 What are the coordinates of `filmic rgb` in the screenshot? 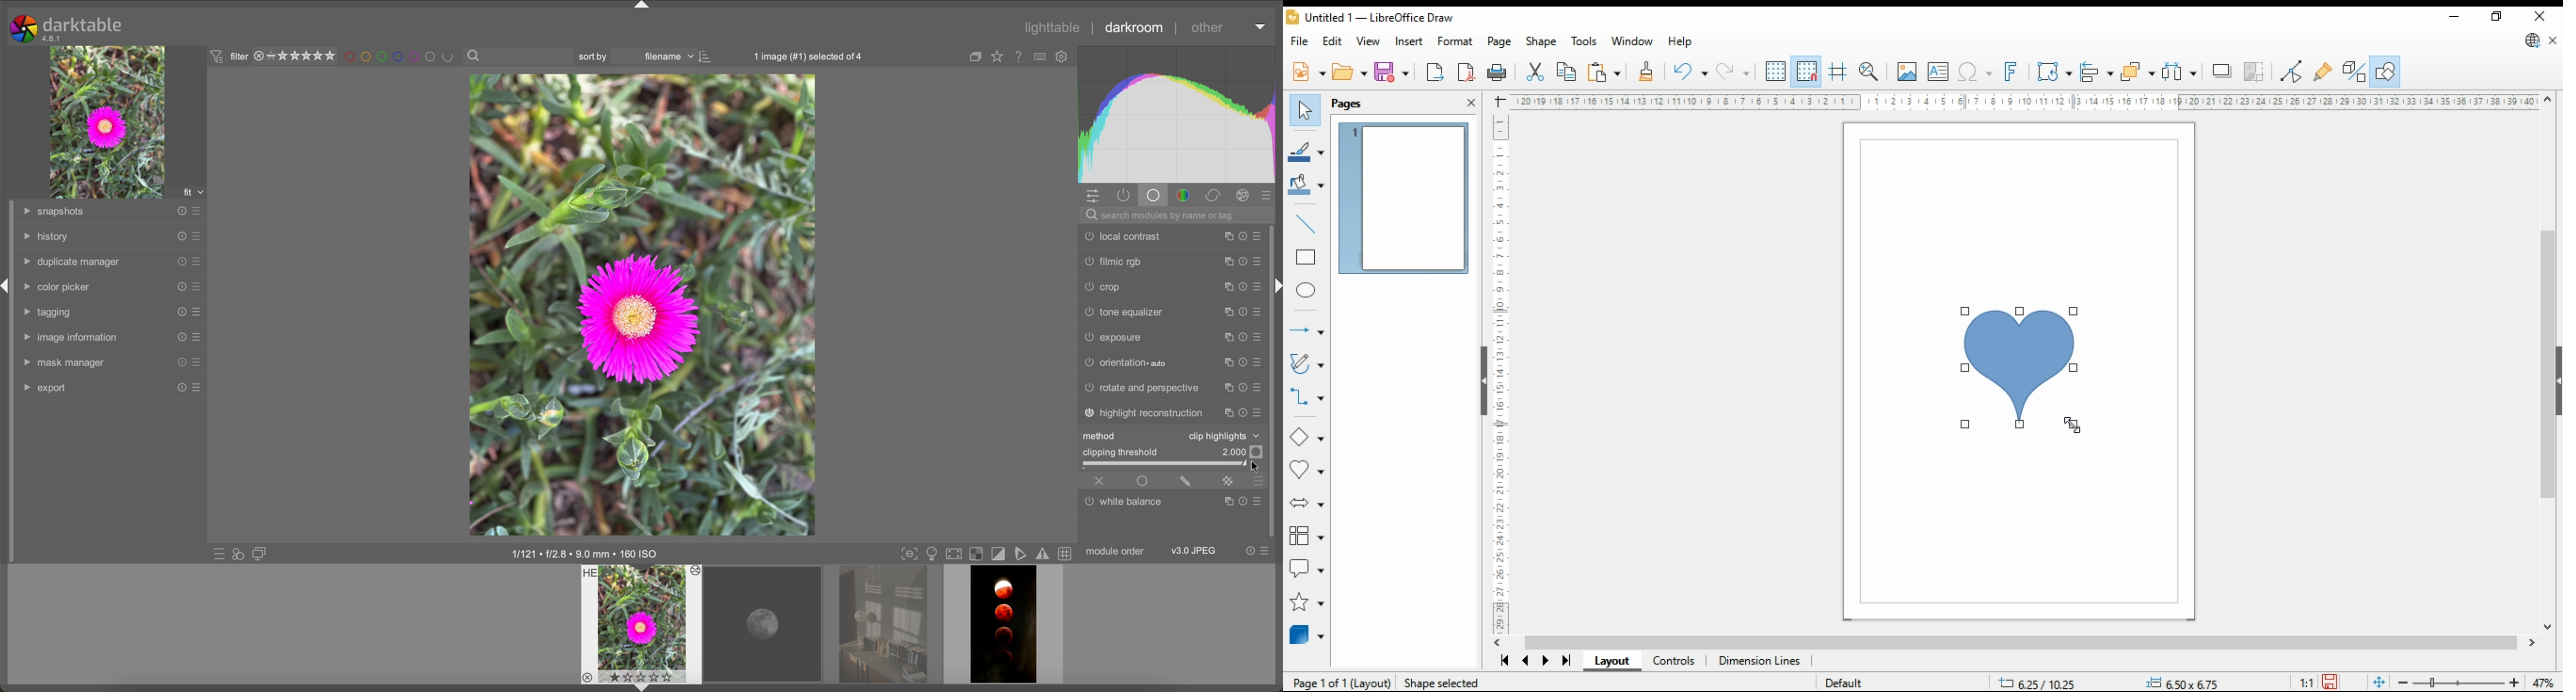 It's located at (1113, 262).